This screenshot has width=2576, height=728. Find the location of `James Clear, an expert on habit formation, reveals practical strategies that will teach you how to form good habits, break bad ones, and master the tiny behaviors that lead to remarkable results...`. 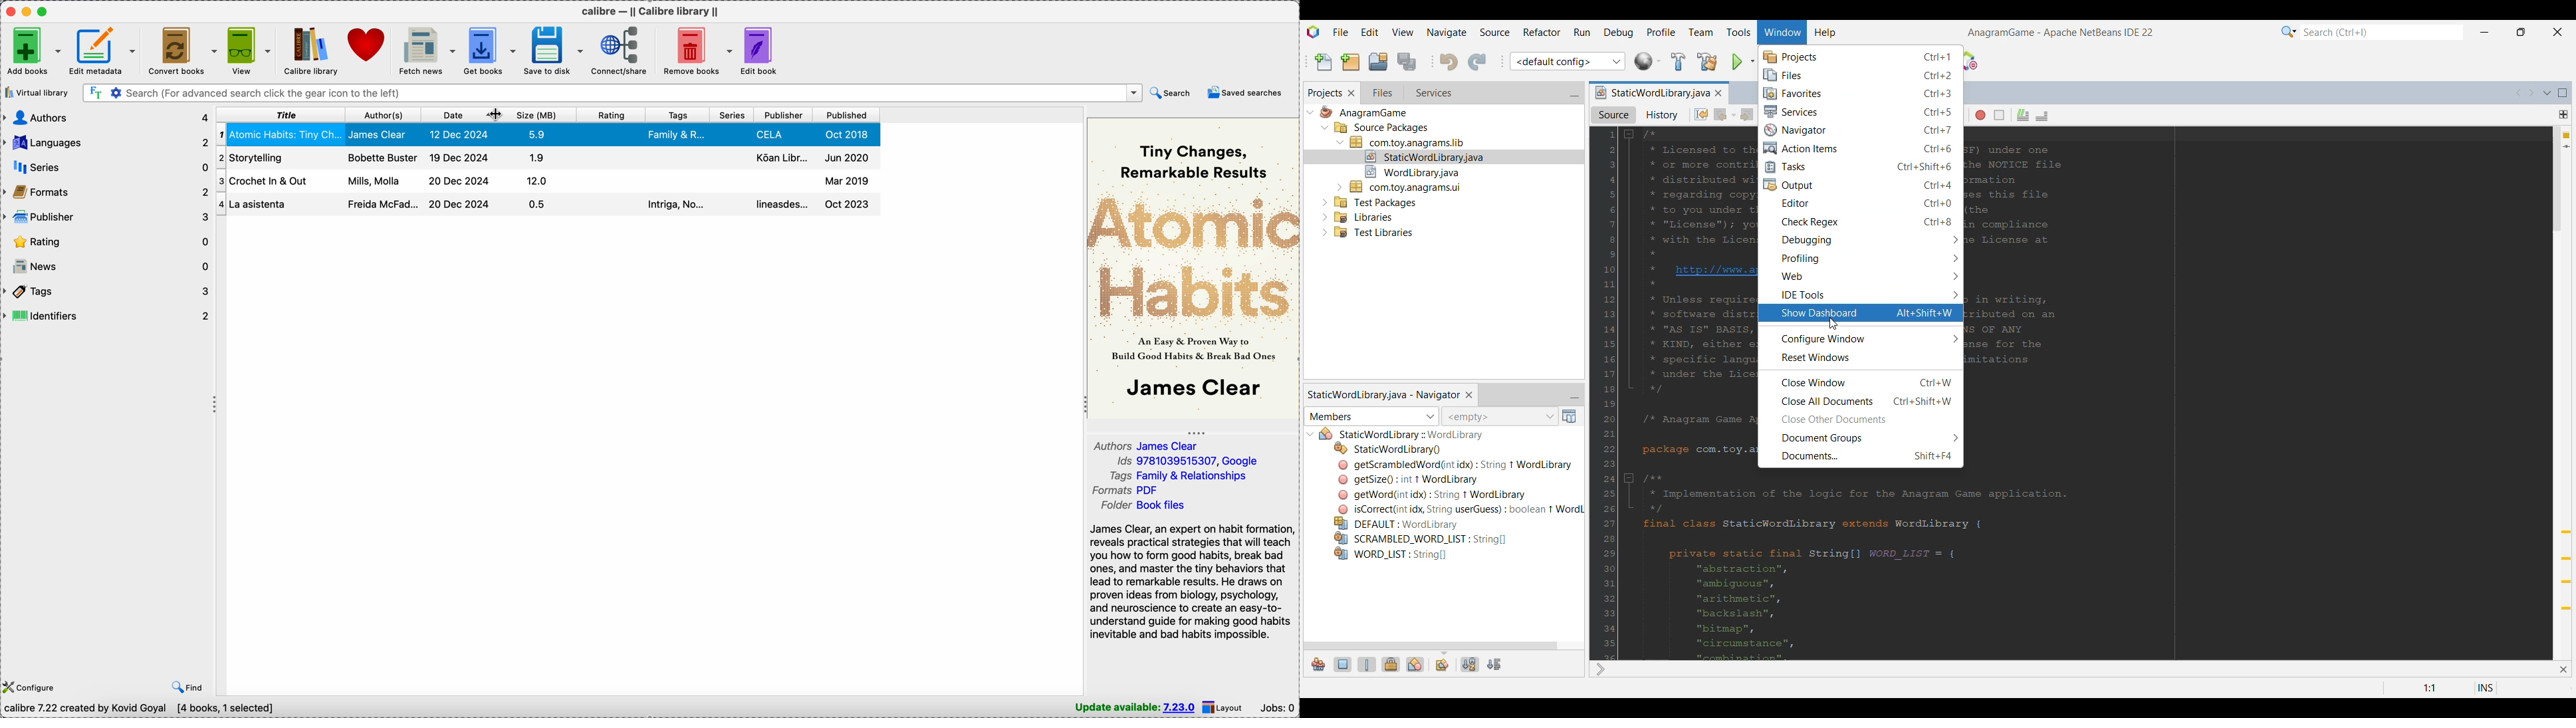

James Clear, an expert on habit formation, reveals practical strategies that will teach you how to form good habits, break bad ones, and master the tiny behaviors that lead to remarkable results... is located at coordinates (1189, 581).